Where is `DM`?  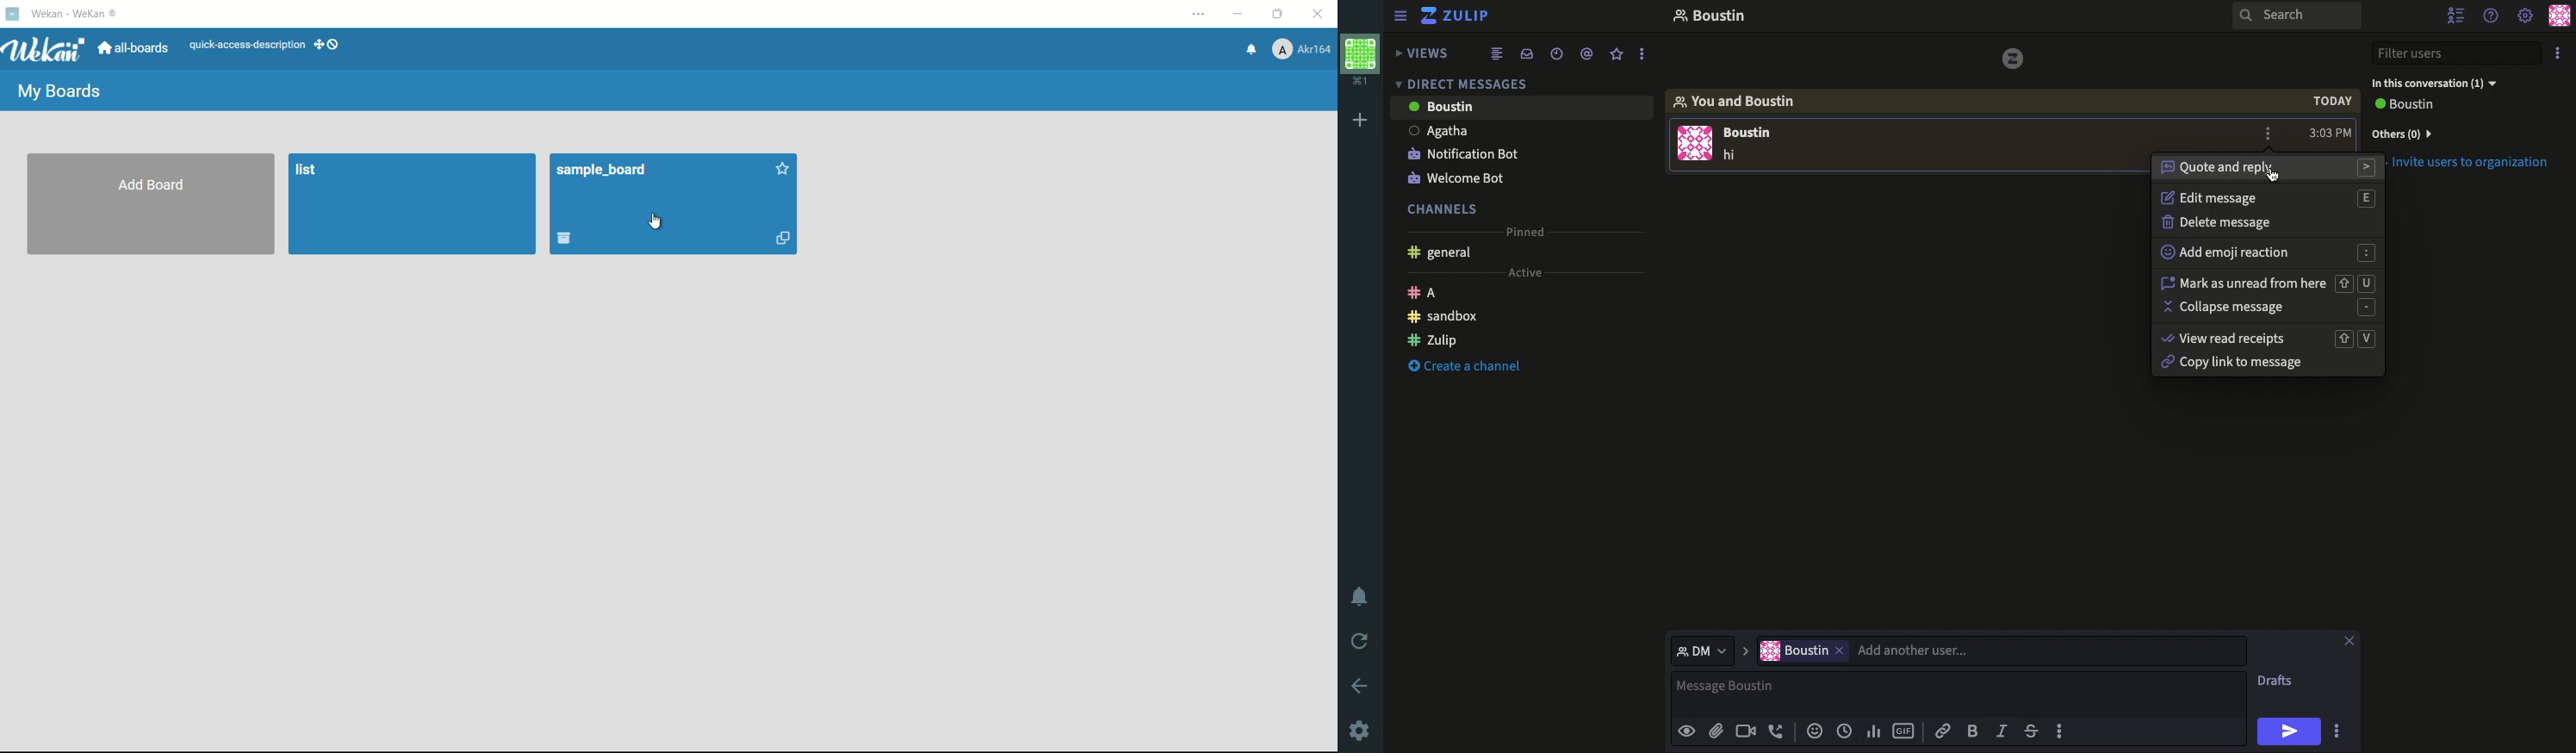 DM is located at coordinates (1710, 650).